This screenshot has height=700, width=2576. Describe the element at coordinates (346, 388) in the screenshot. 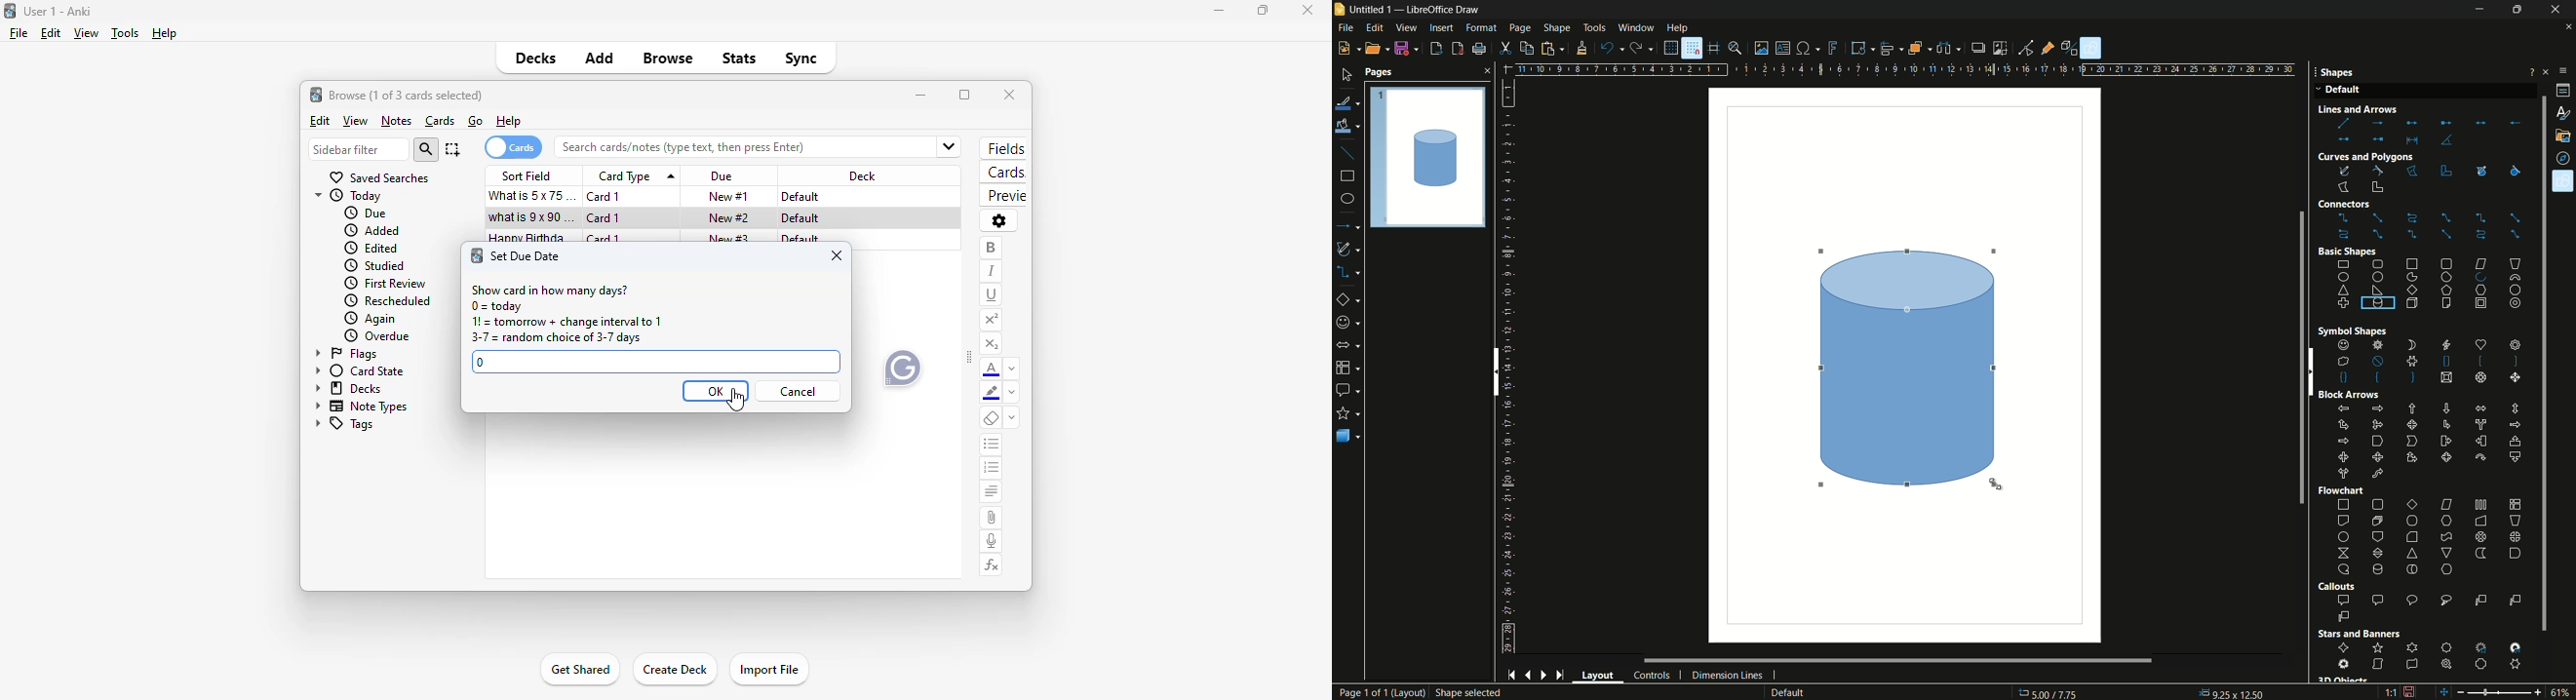

I see `decks` at that location.